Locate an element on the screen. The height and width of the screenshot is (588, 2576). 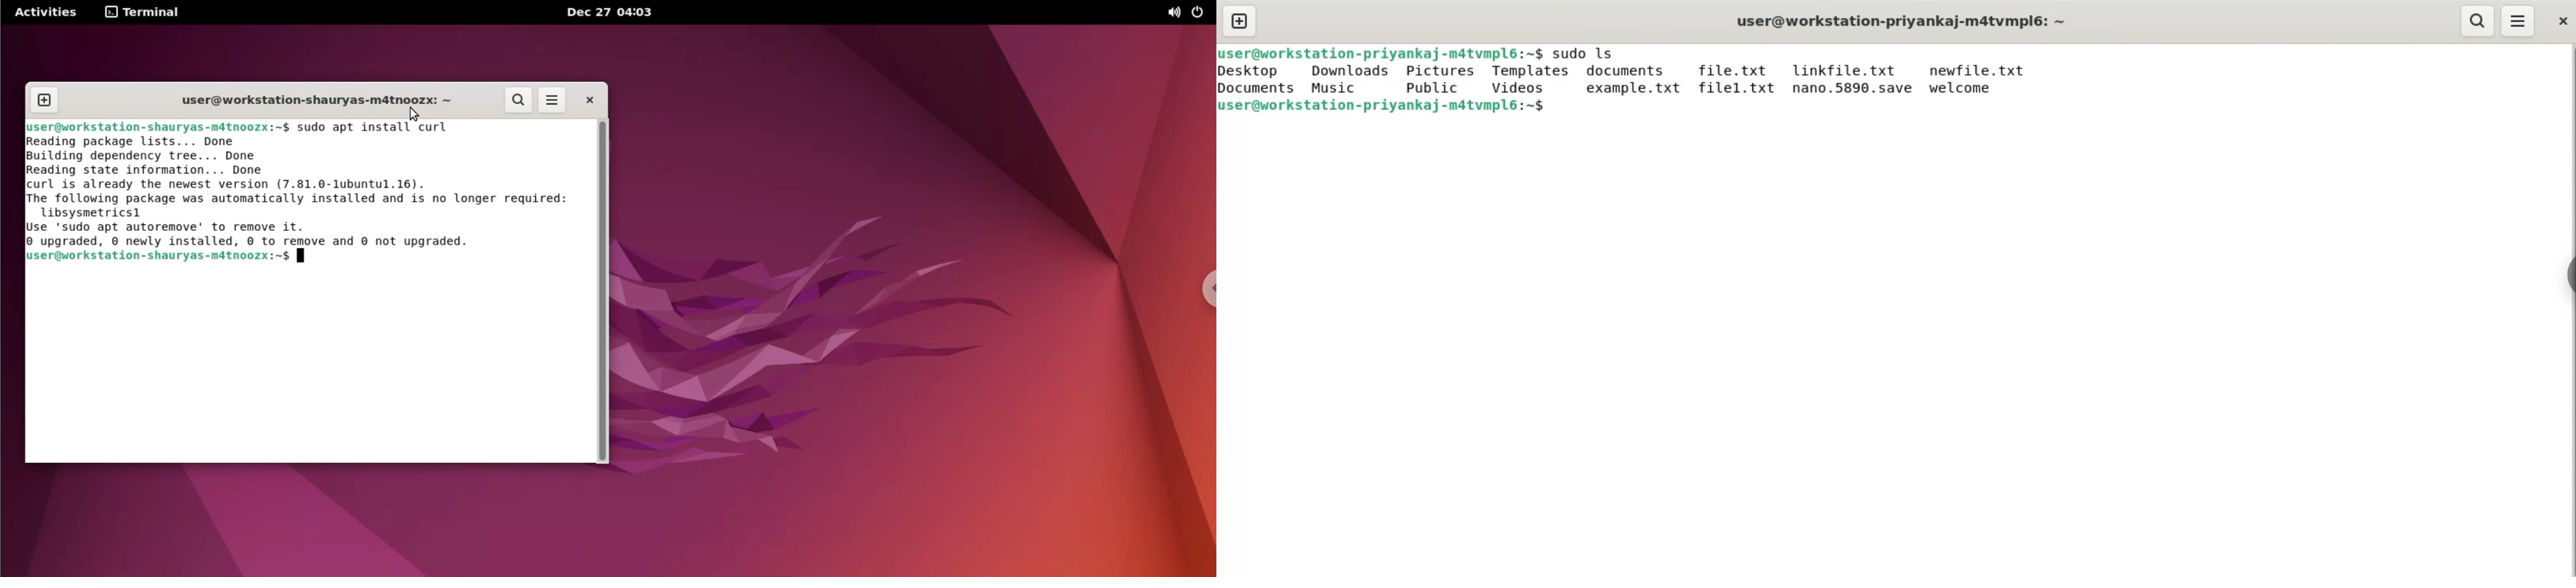
more options is located at coordinates (552, 101).